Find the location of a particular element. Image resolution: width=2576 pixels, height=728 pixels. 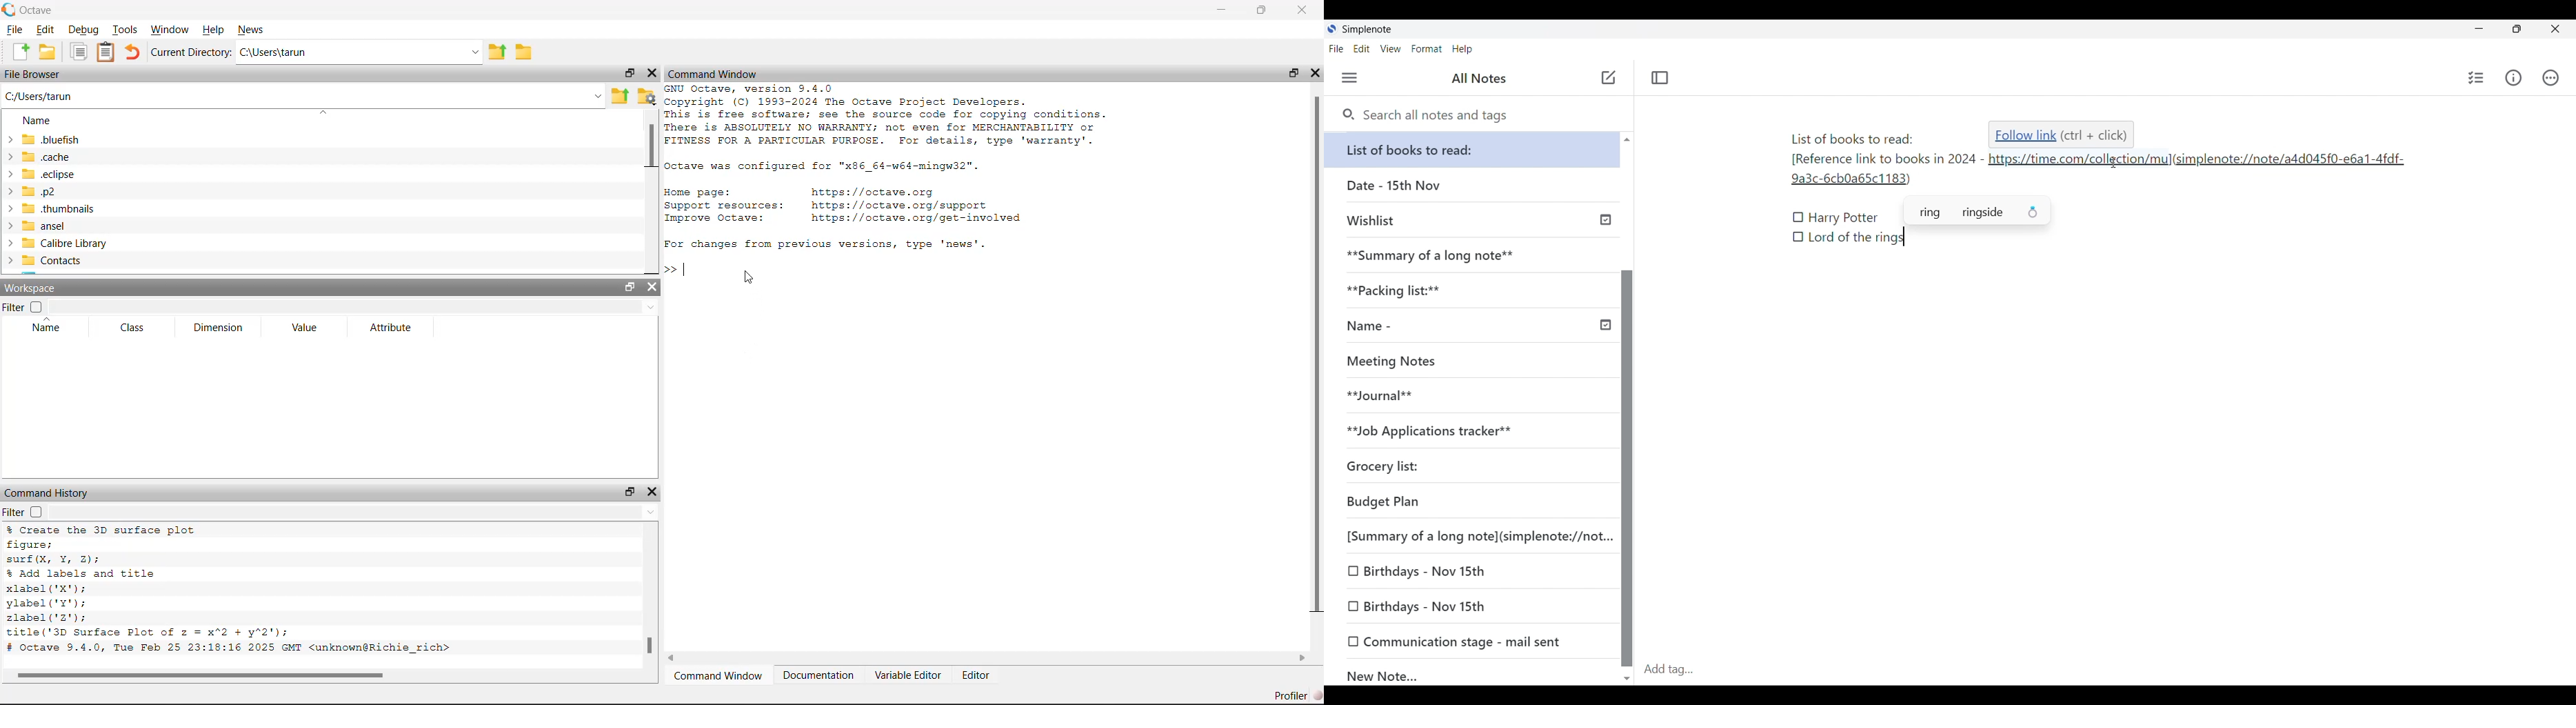

Window is located at coordinates (170, 29).